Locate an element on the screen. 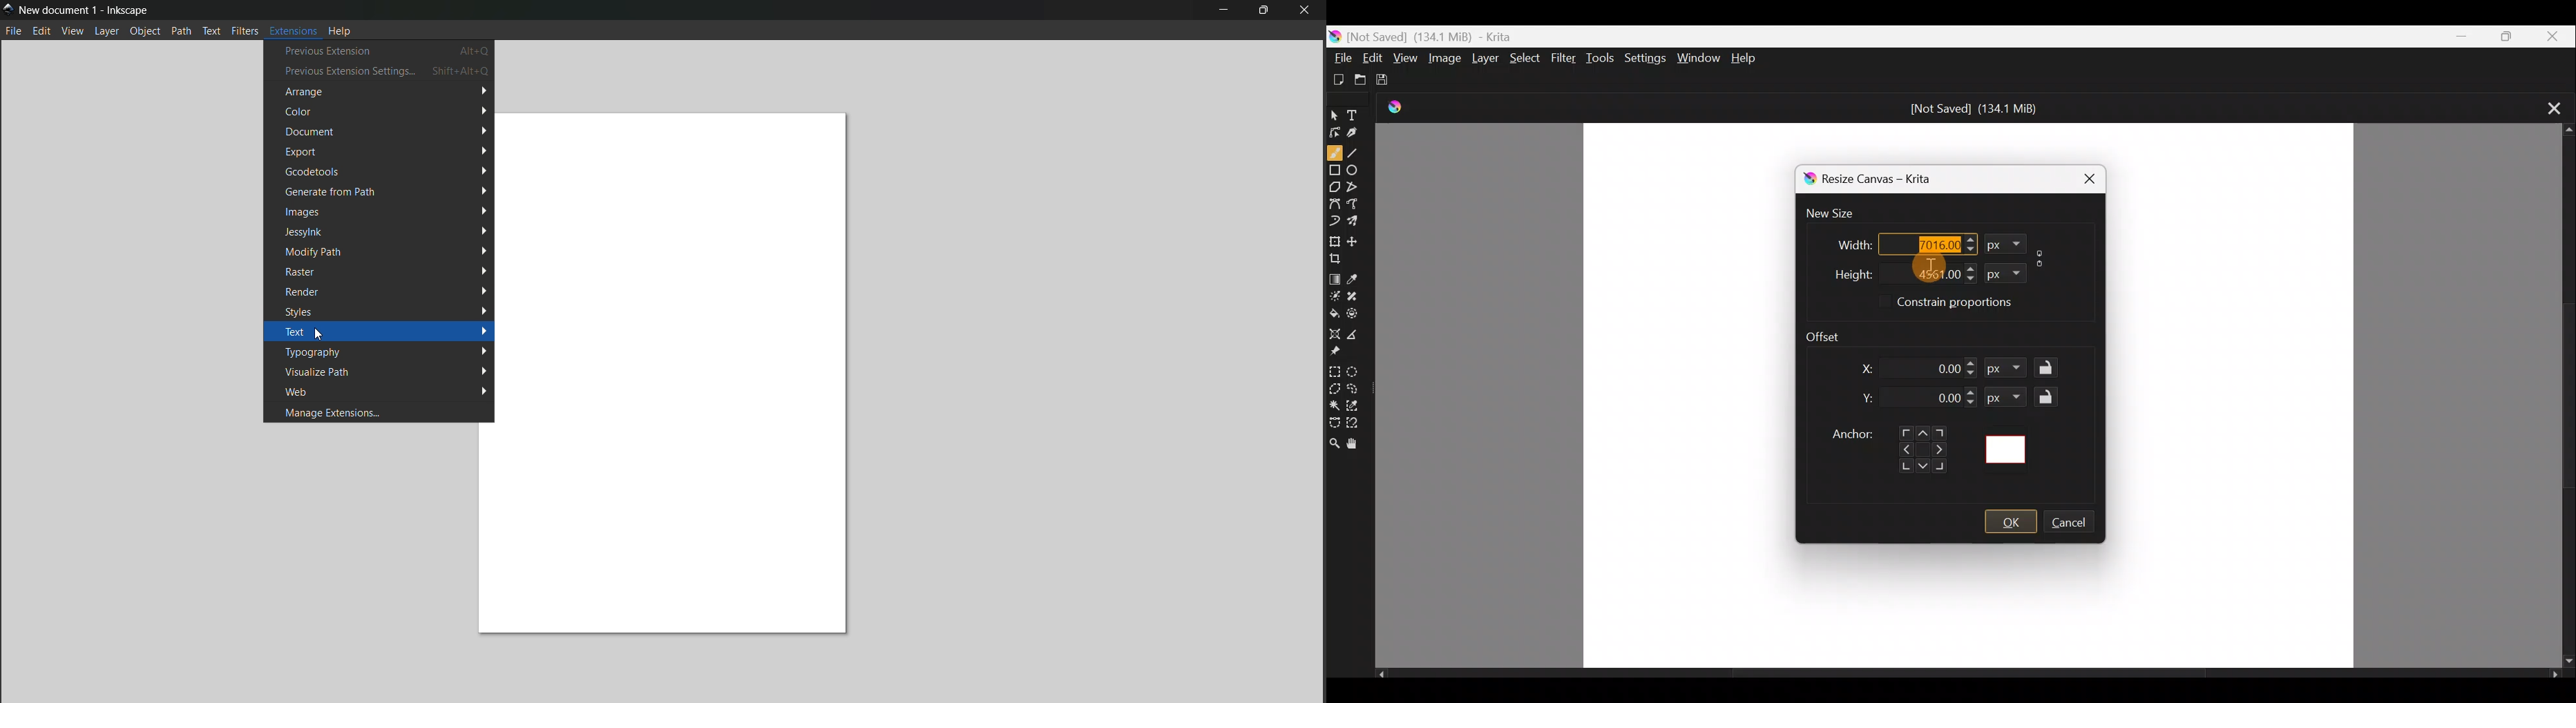  Edit is located at coordinates (1373, 57).